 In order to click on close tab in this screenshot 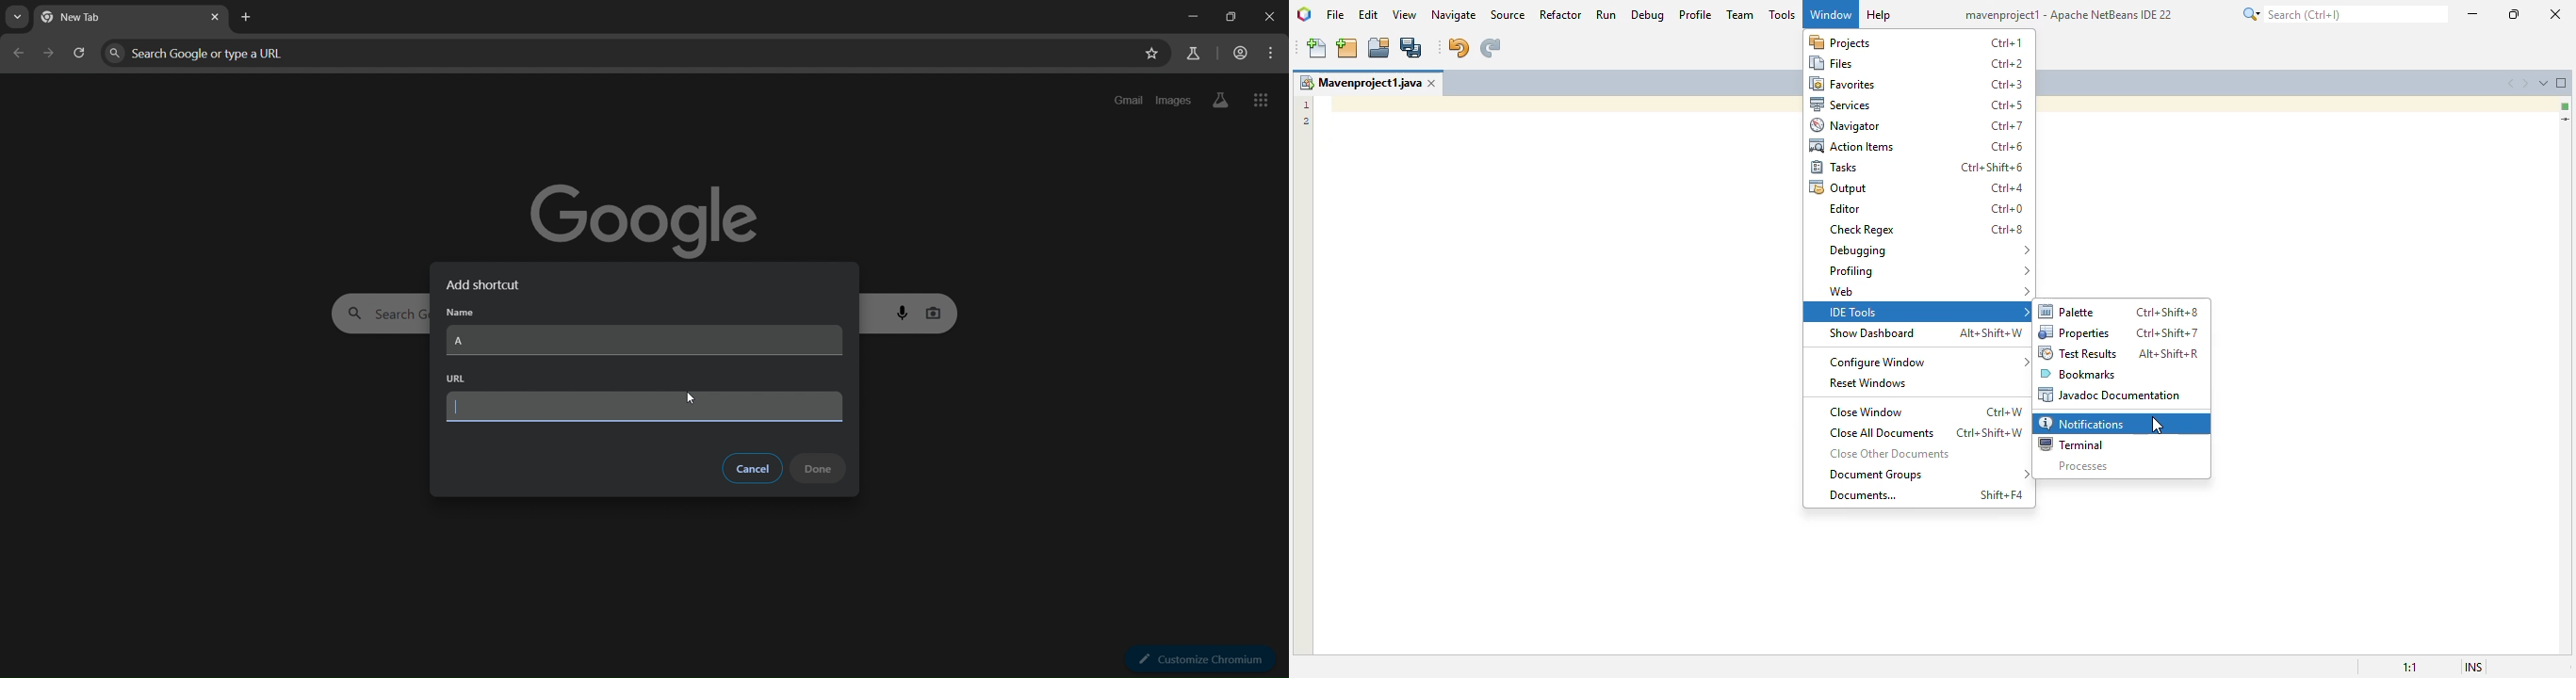, I will do `click(216, 18)`.